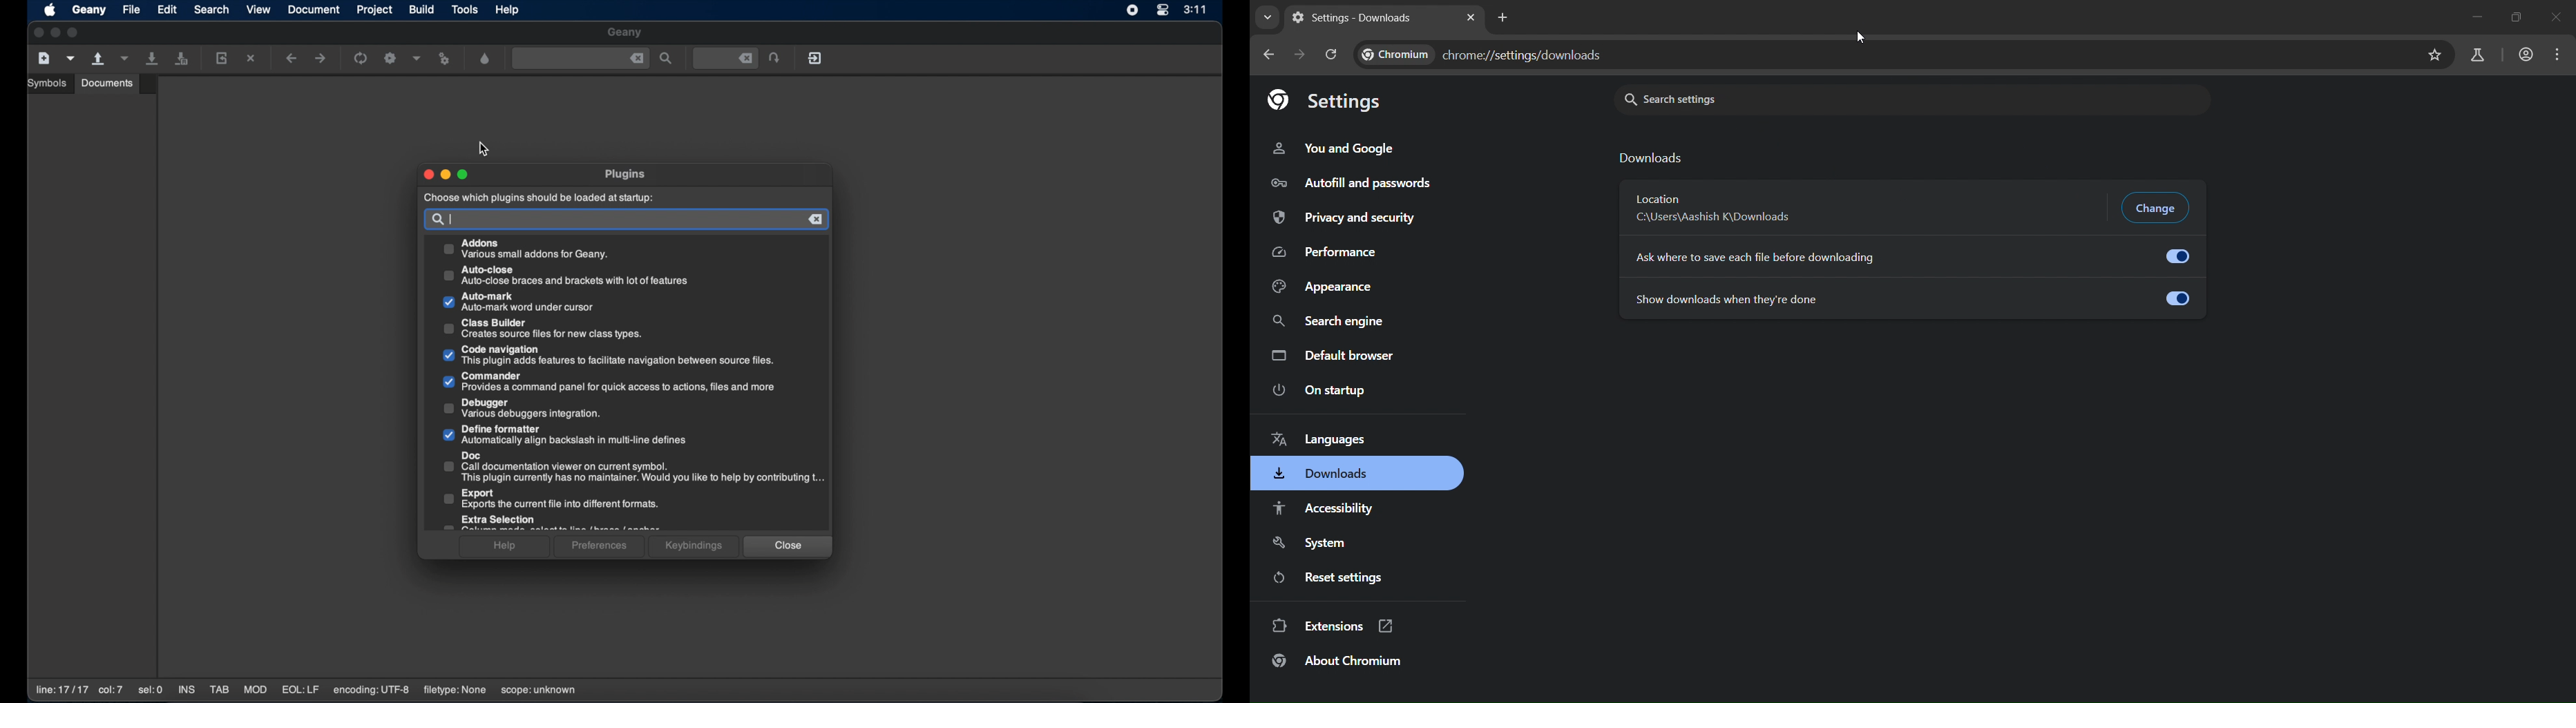 Image resolution: width=2576 pixels, height=728 pixels. I want to click on chrome://settings/downloads, so click(1485, 55).